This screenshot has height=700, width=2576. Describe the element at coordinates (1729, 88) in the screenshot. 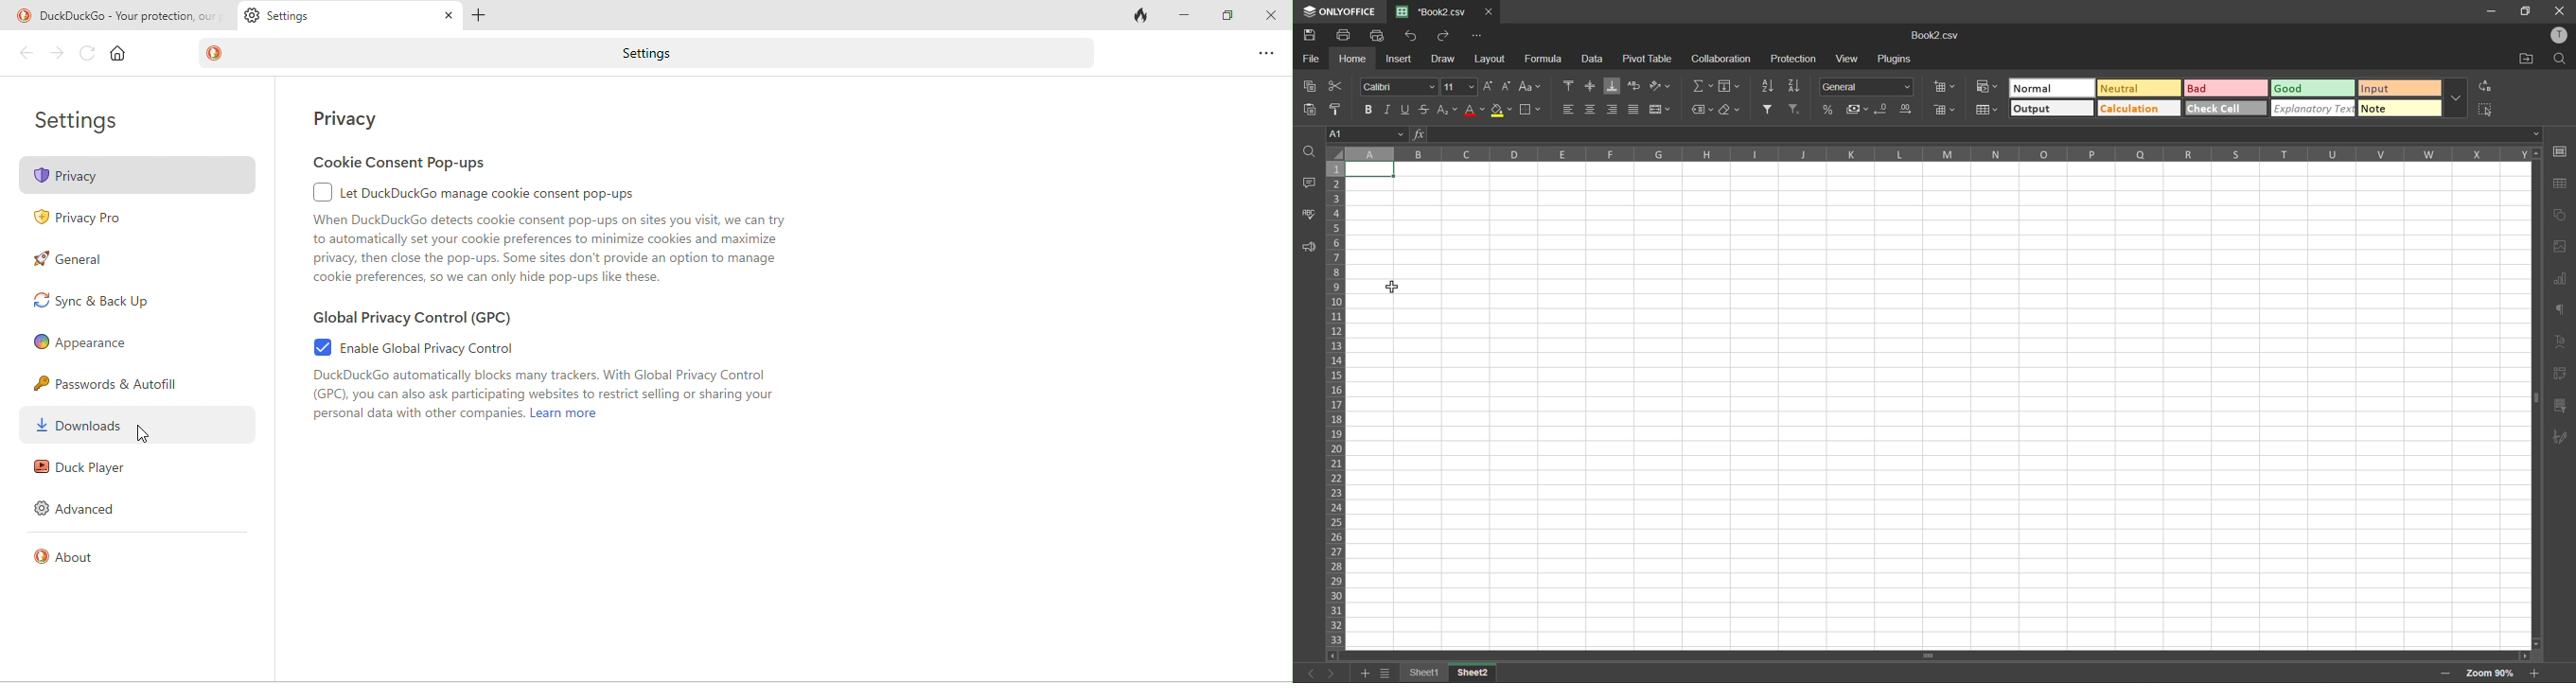

I see `field` at that location.